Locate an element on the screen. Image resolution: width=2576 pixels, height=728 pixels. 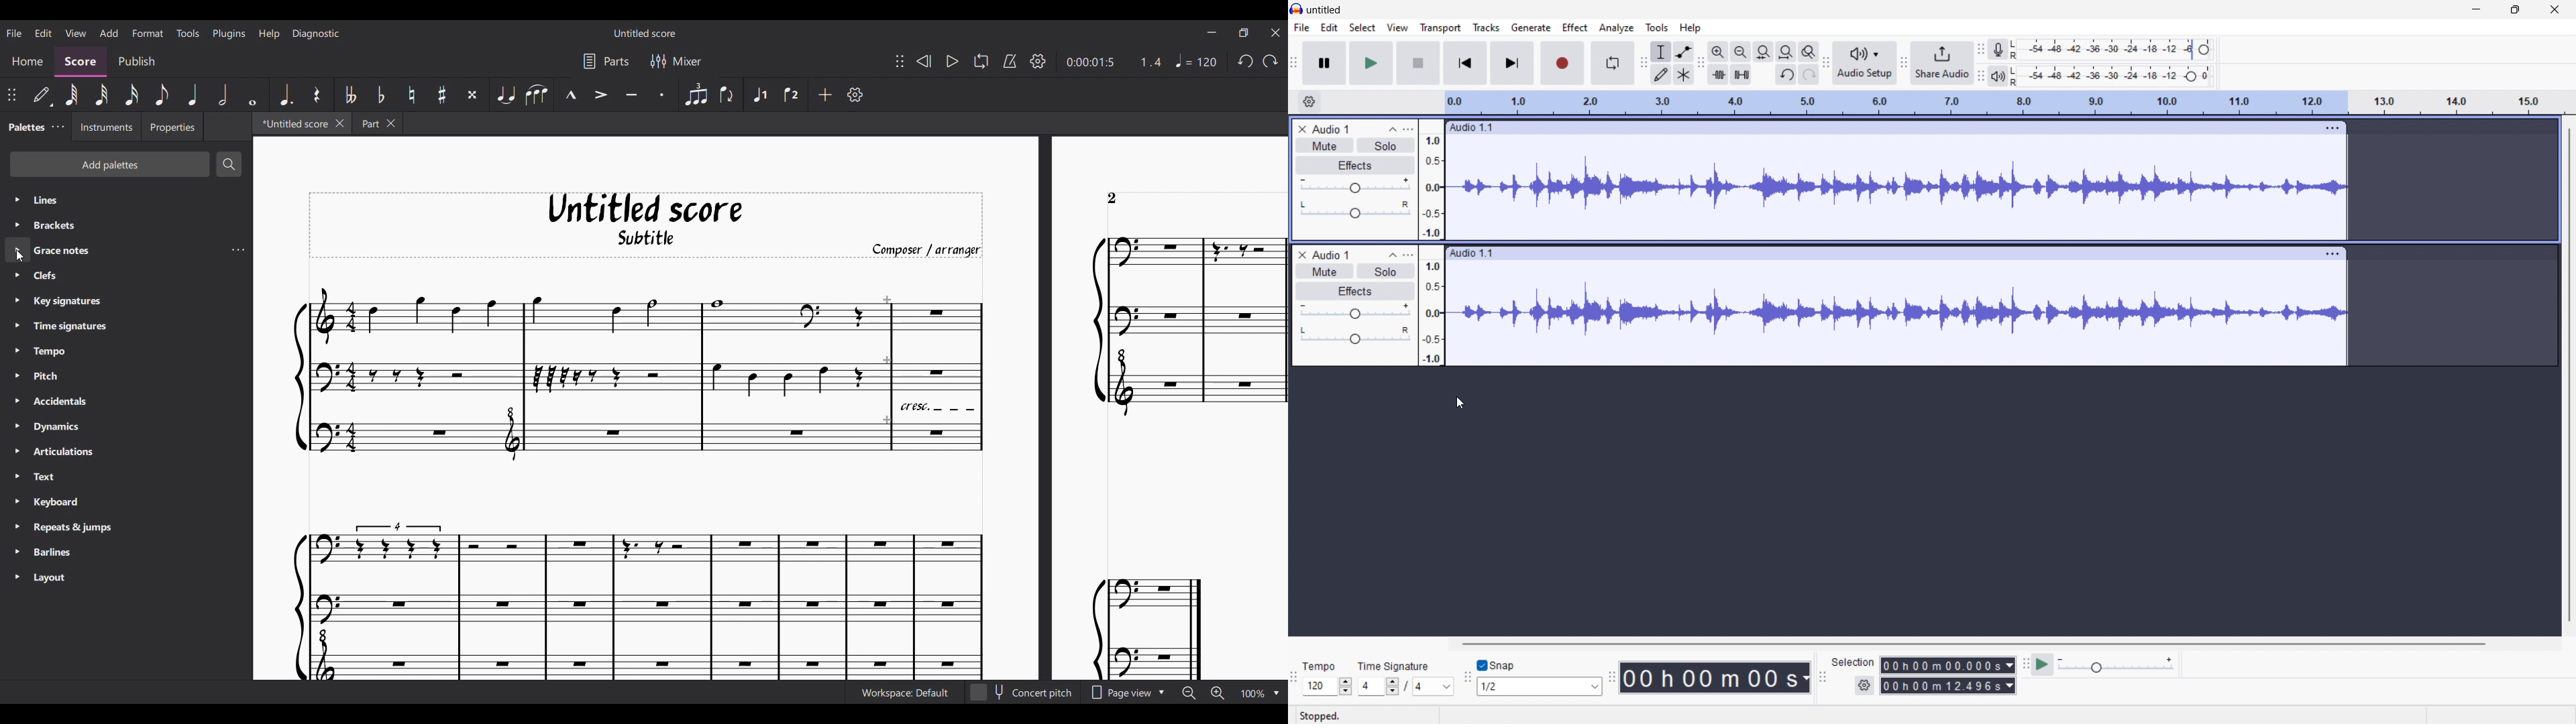
playback speed is located at coordinates (2115, 665).